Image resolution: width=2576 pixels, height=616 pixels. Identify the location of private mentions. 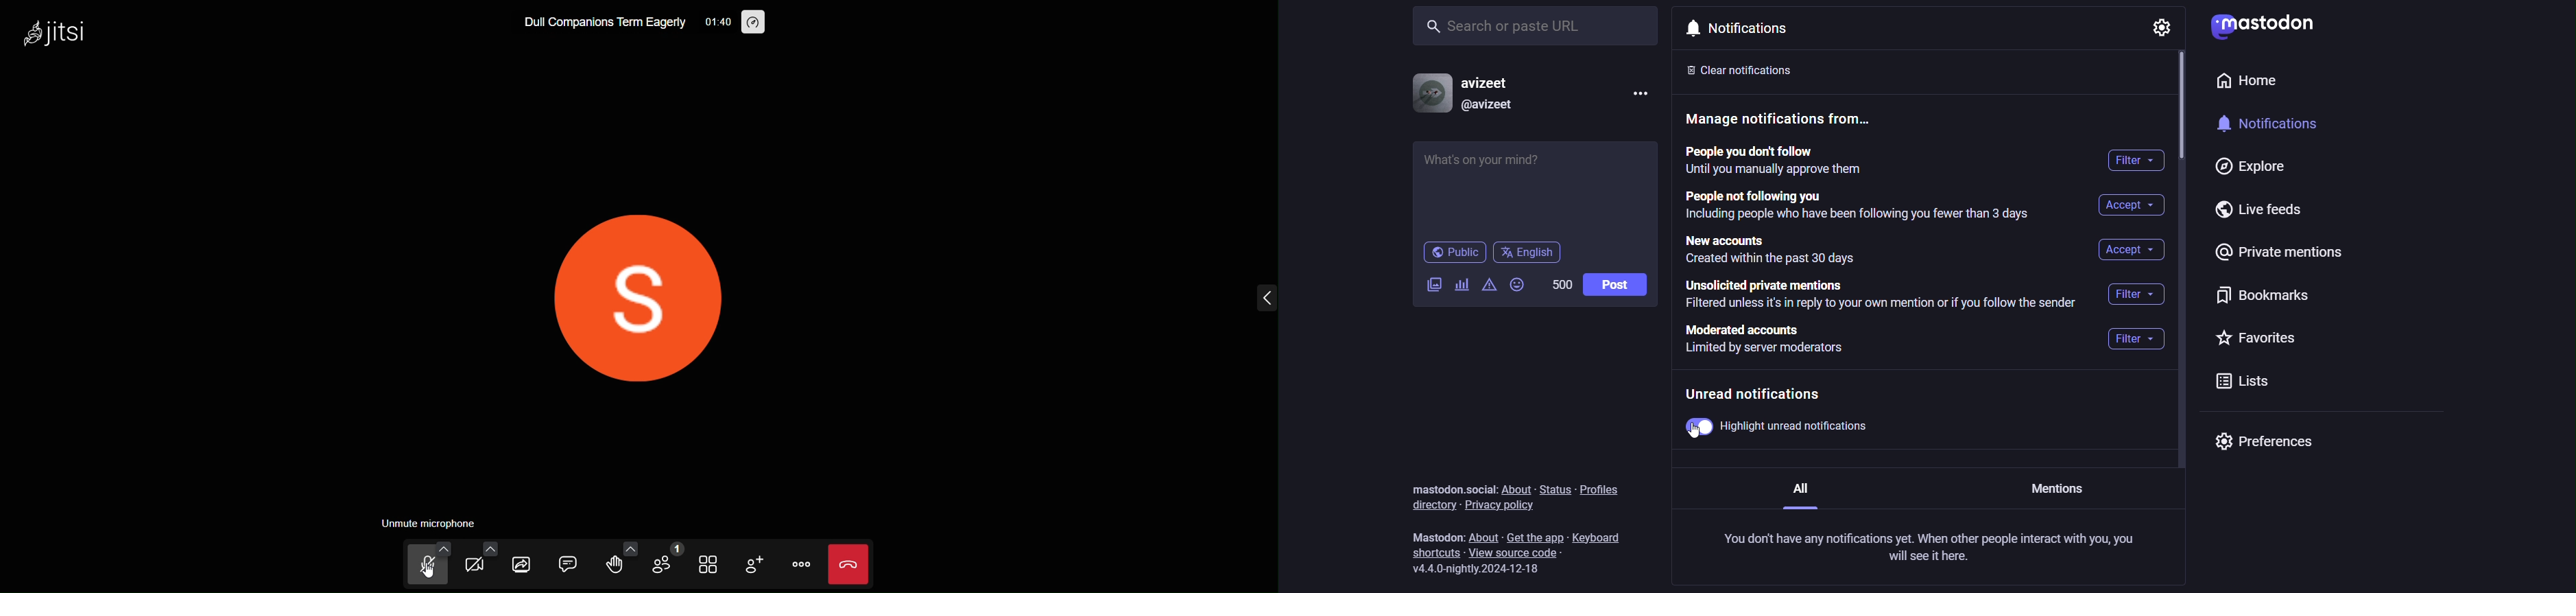
(2282, 255).